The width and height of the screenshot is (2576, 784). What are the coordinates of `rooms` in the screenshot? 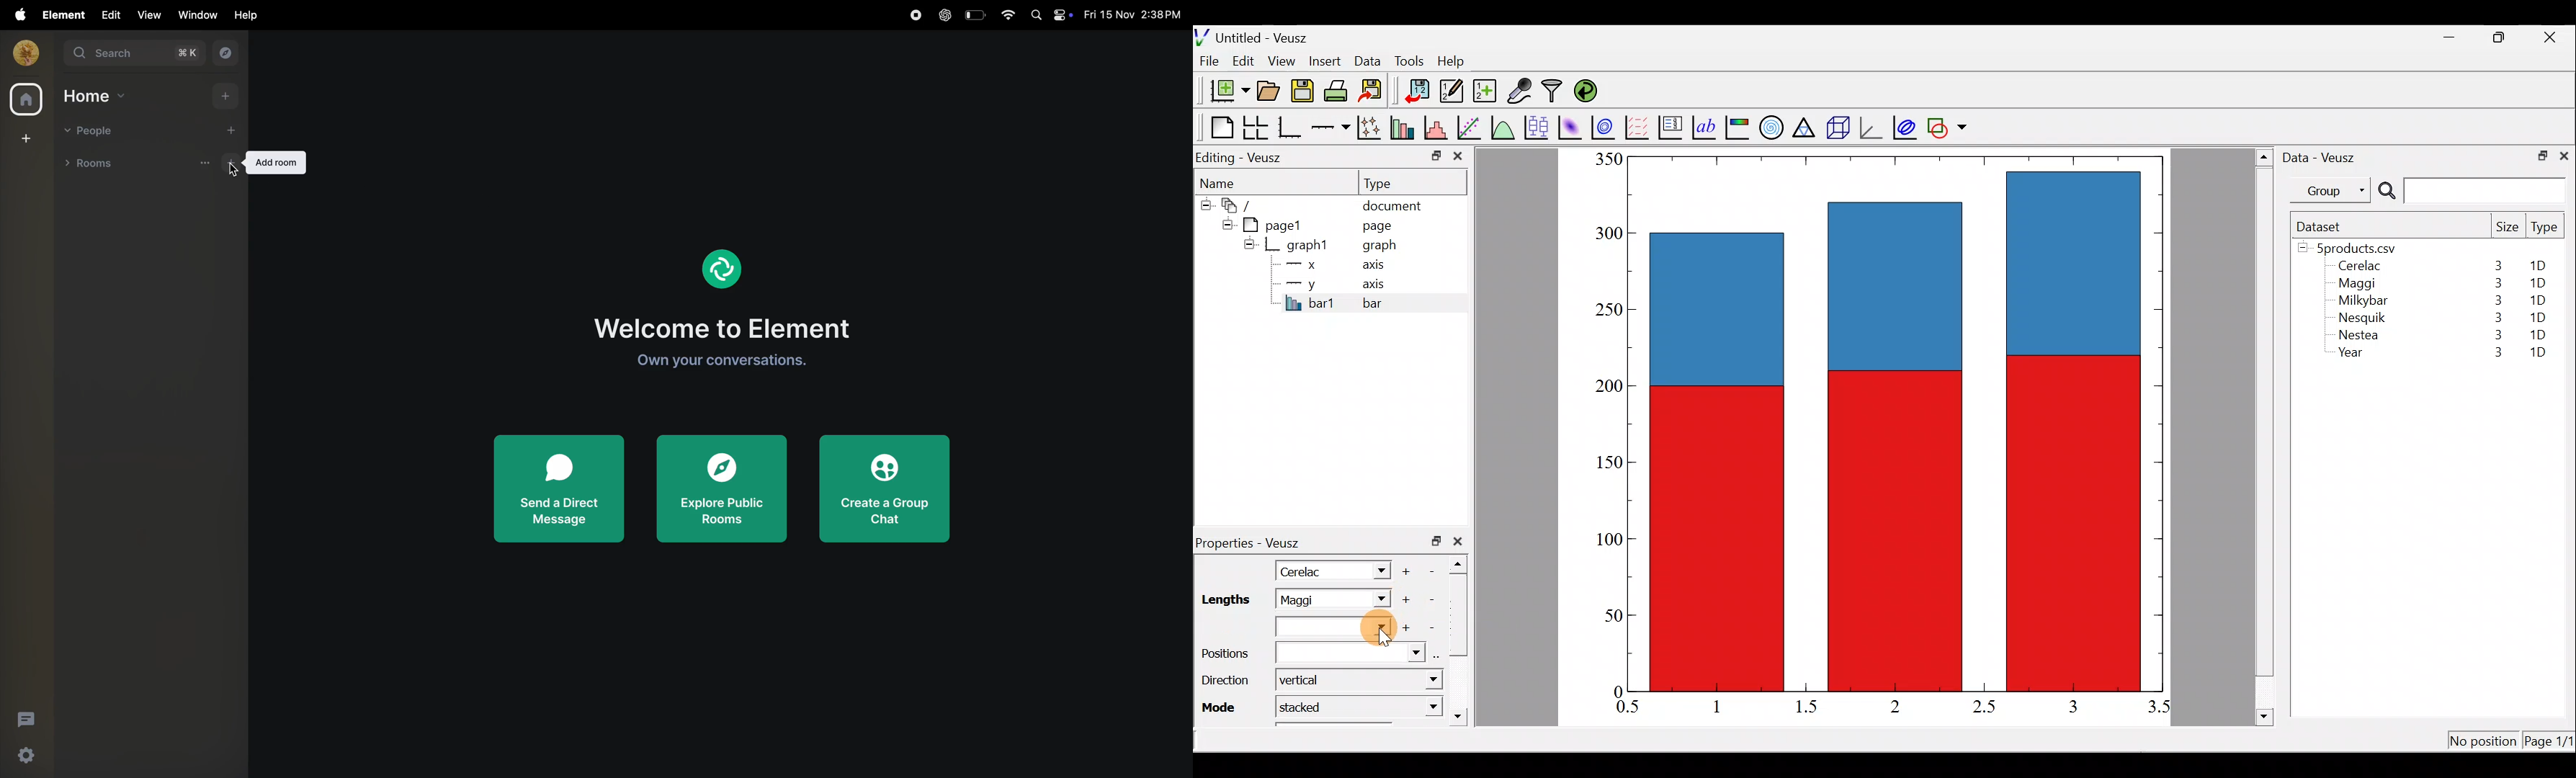 It's located at (94, 162).